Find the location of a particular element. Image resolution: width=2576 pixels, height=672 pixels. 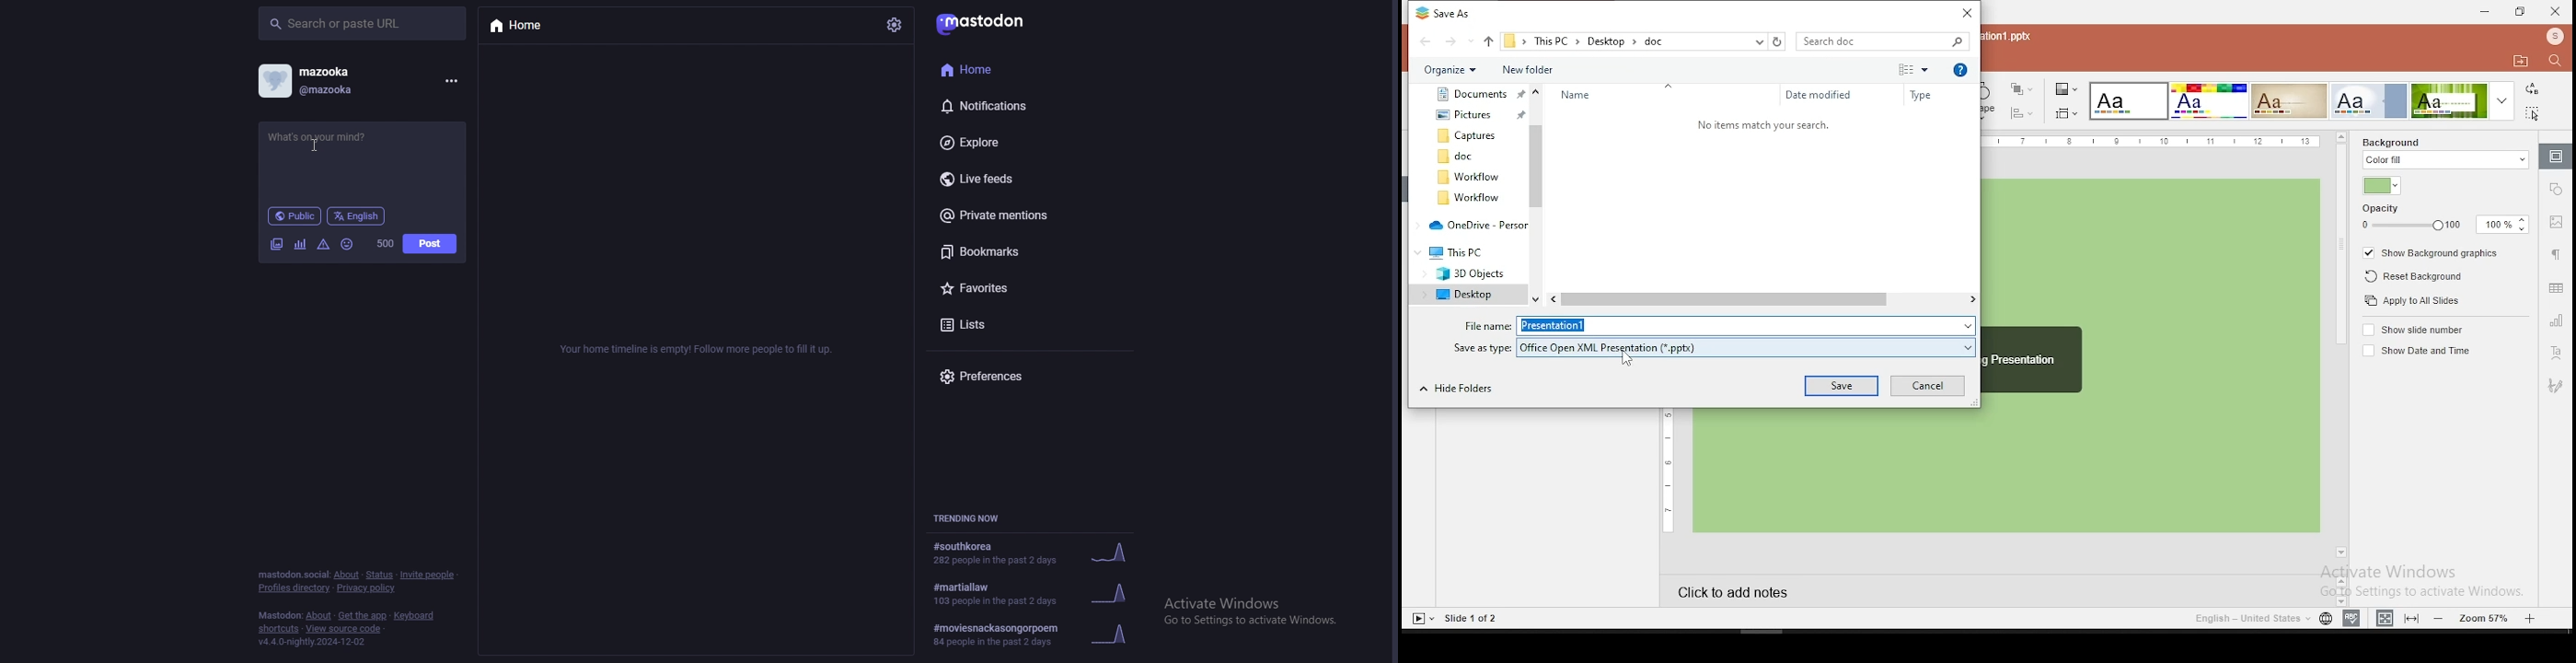

doc is located at coordinates (1468, 157).